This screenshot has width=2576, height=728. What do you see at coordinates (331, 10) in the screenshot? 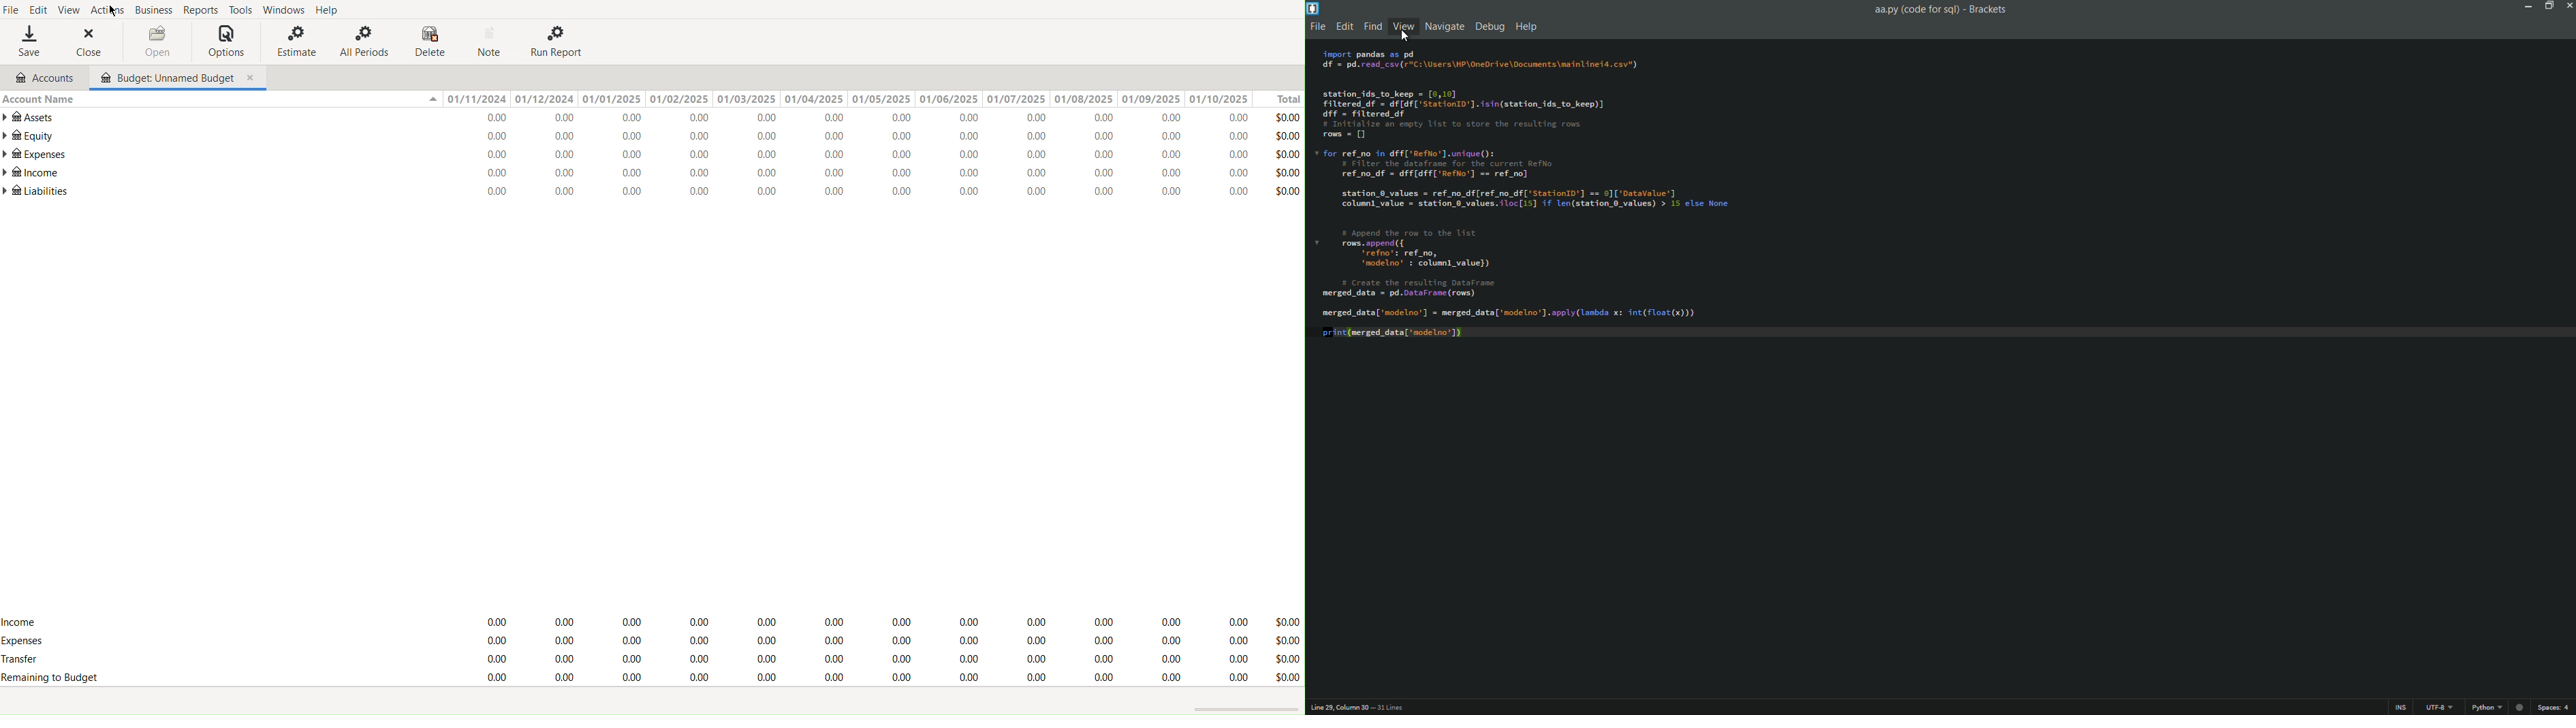
I see `Help` at bounding box center [331, 10].